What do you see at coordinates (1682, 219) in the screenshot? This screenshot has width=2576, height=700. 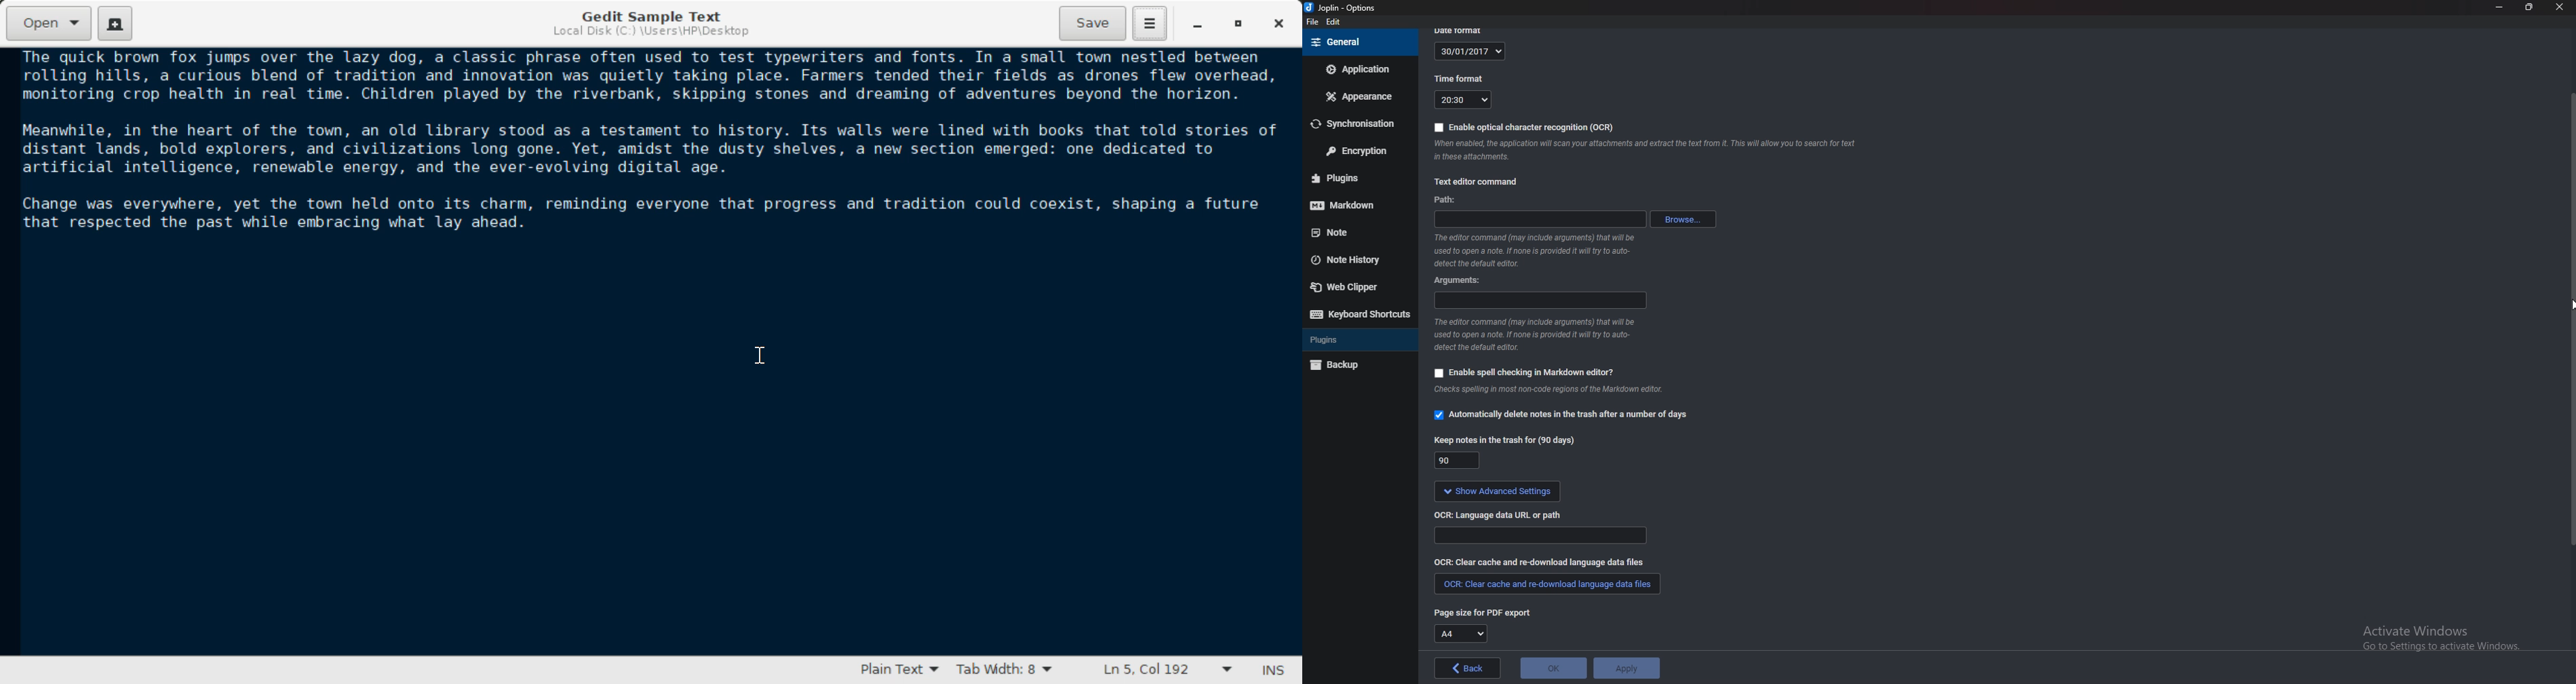 I see `browse` at bounding box center [1682, 219].